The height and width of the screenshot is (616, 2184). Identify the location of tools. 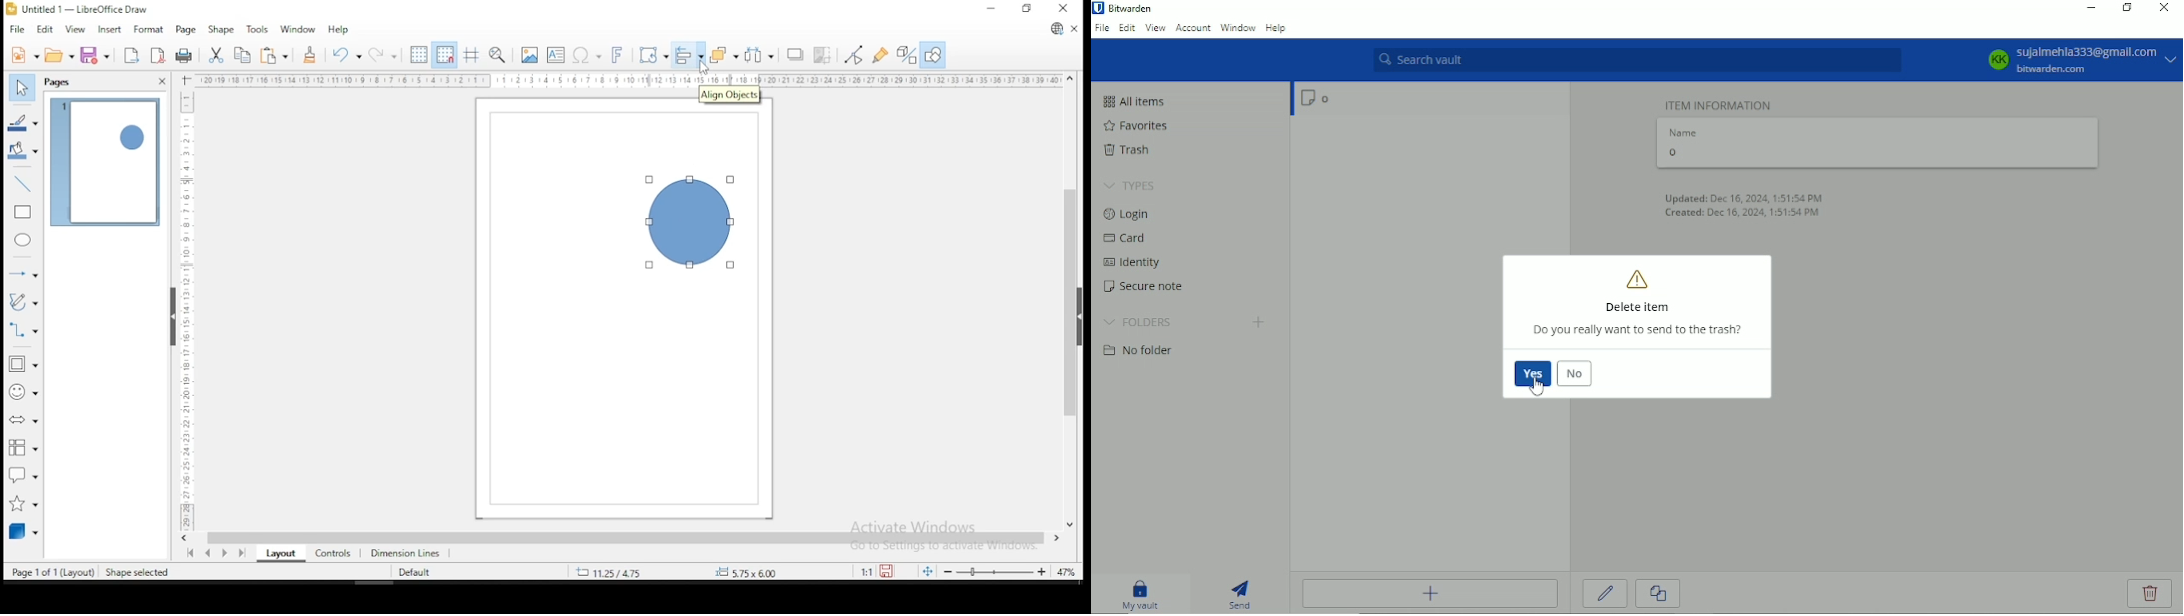
(258, 28).